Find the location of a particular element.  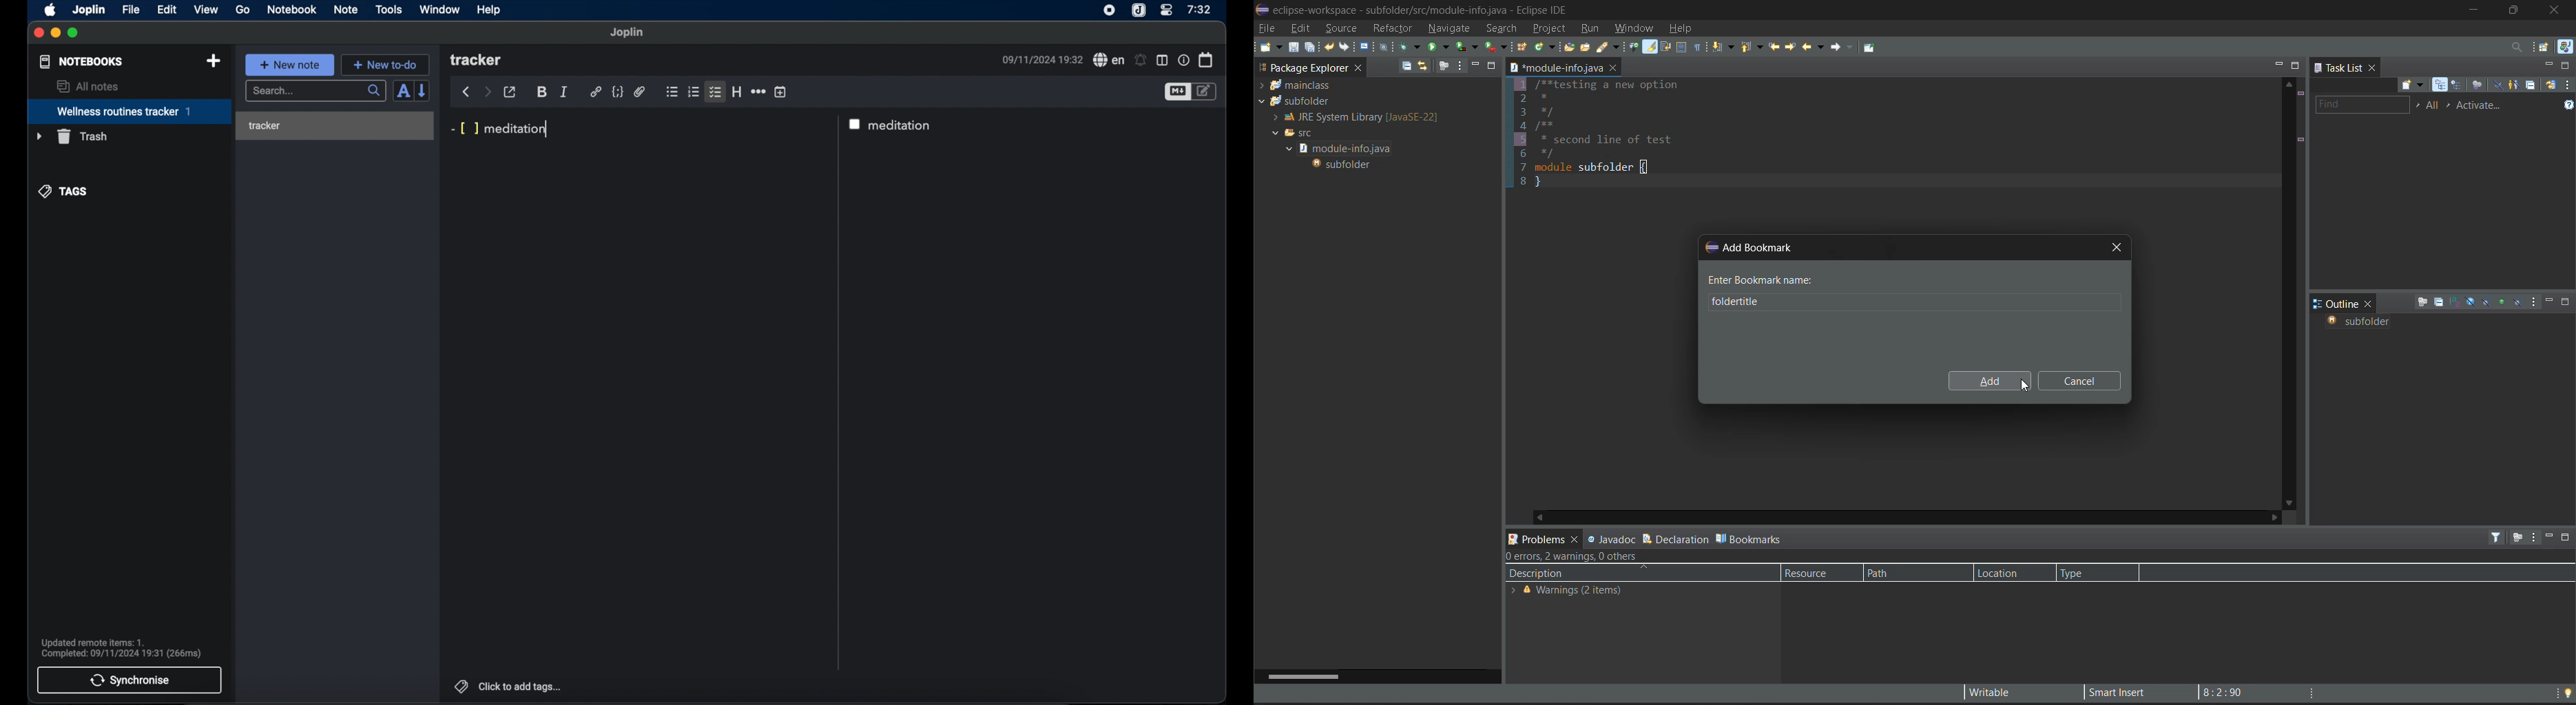

-[ ] meditation is located at coordinates (501, 130).